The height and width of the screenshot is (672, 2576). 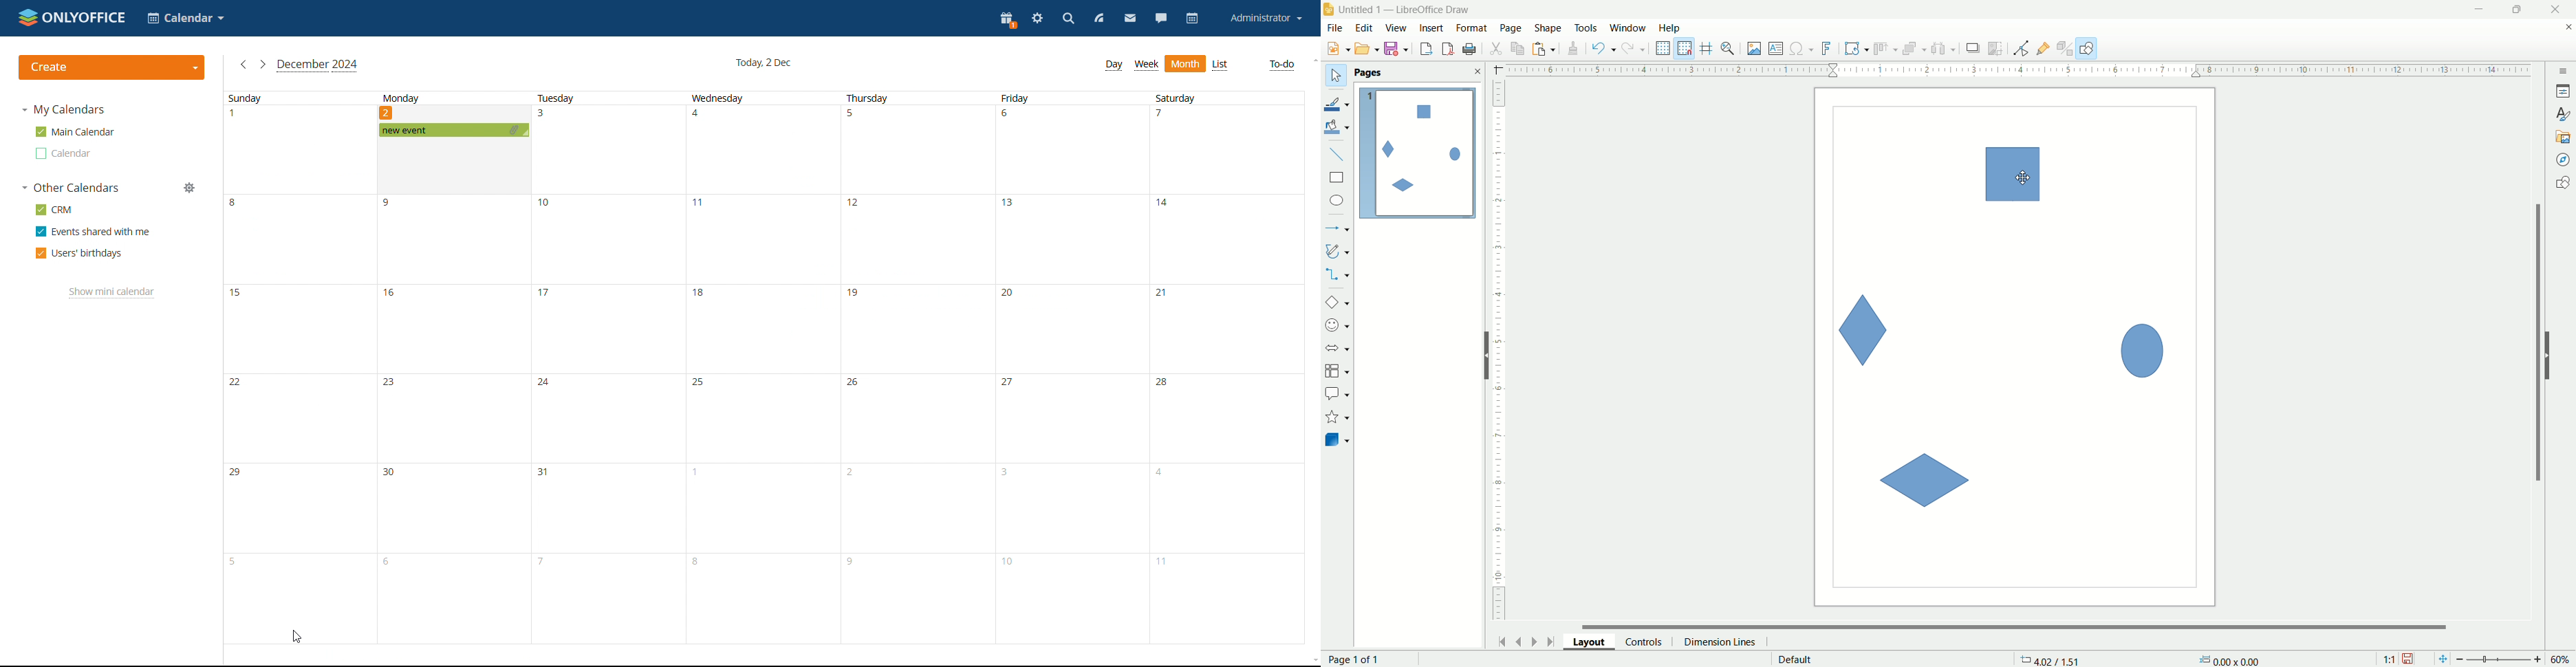 What do you see at coordinates (1924, 481) in the screenshot?
I see `unselected shape` at bounding box center [1924, 481].